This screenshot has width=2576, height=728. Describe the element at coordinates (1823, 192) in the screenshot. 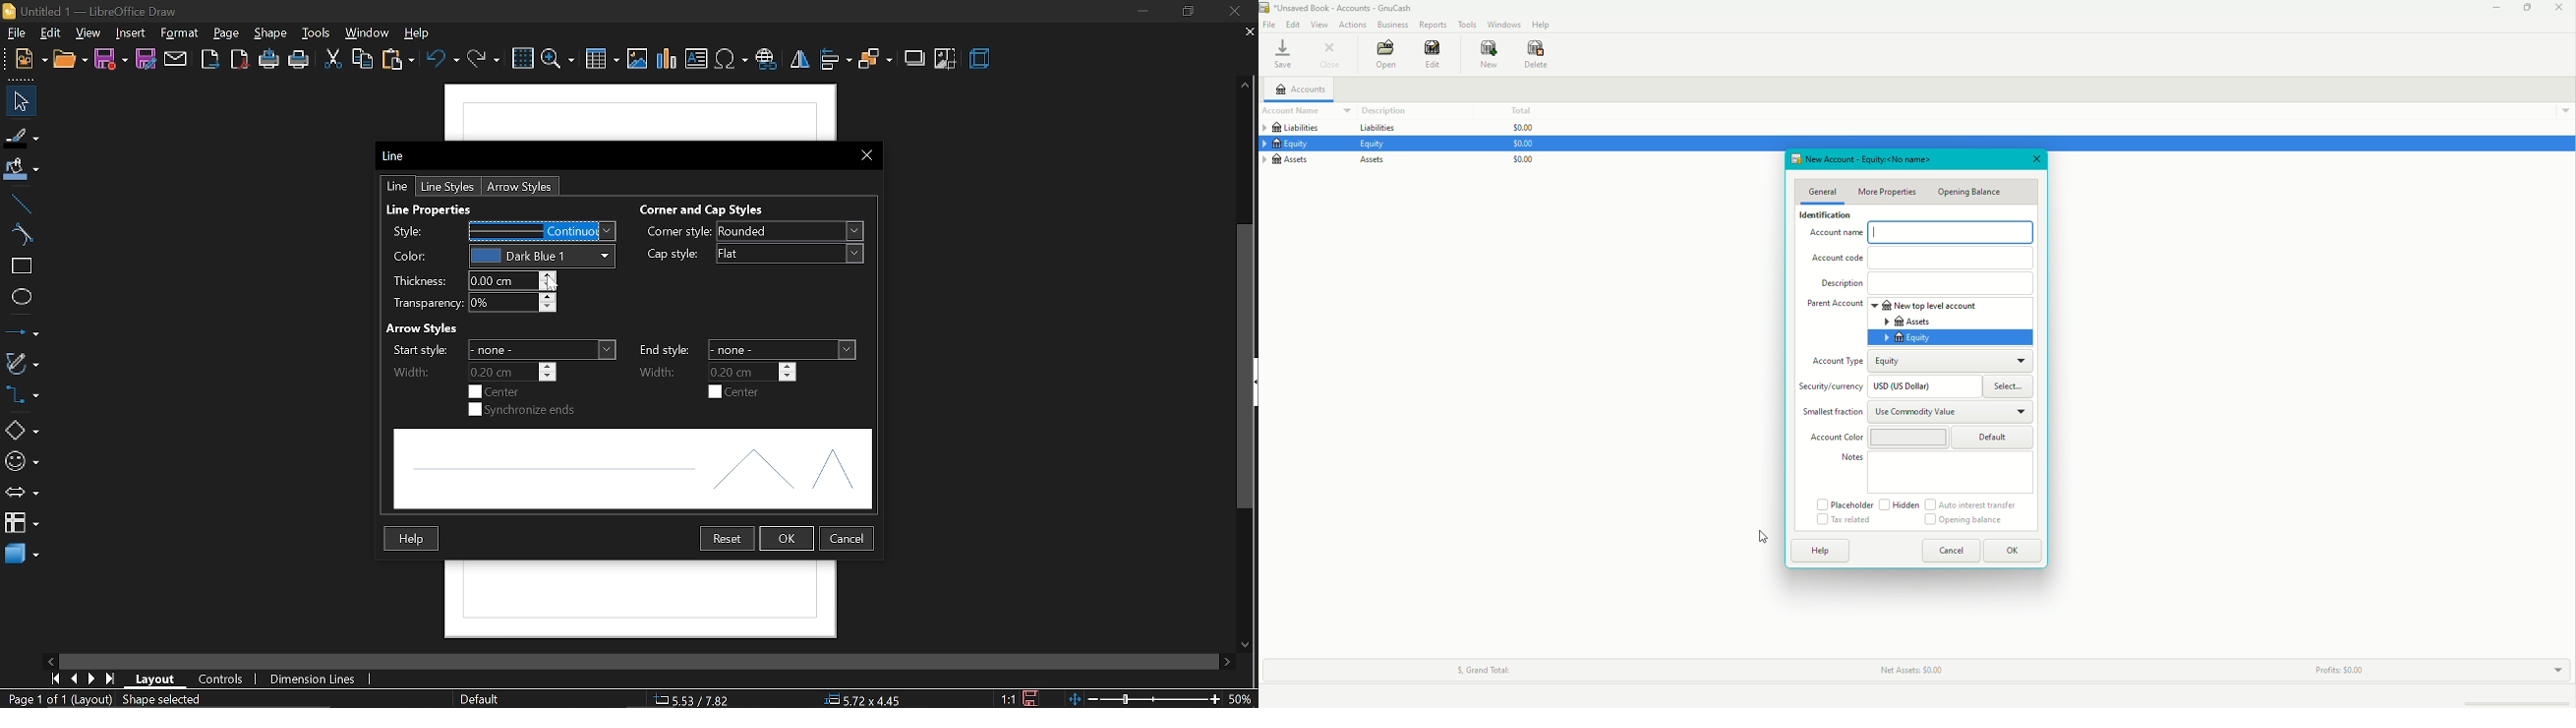

I see `General` at that location.